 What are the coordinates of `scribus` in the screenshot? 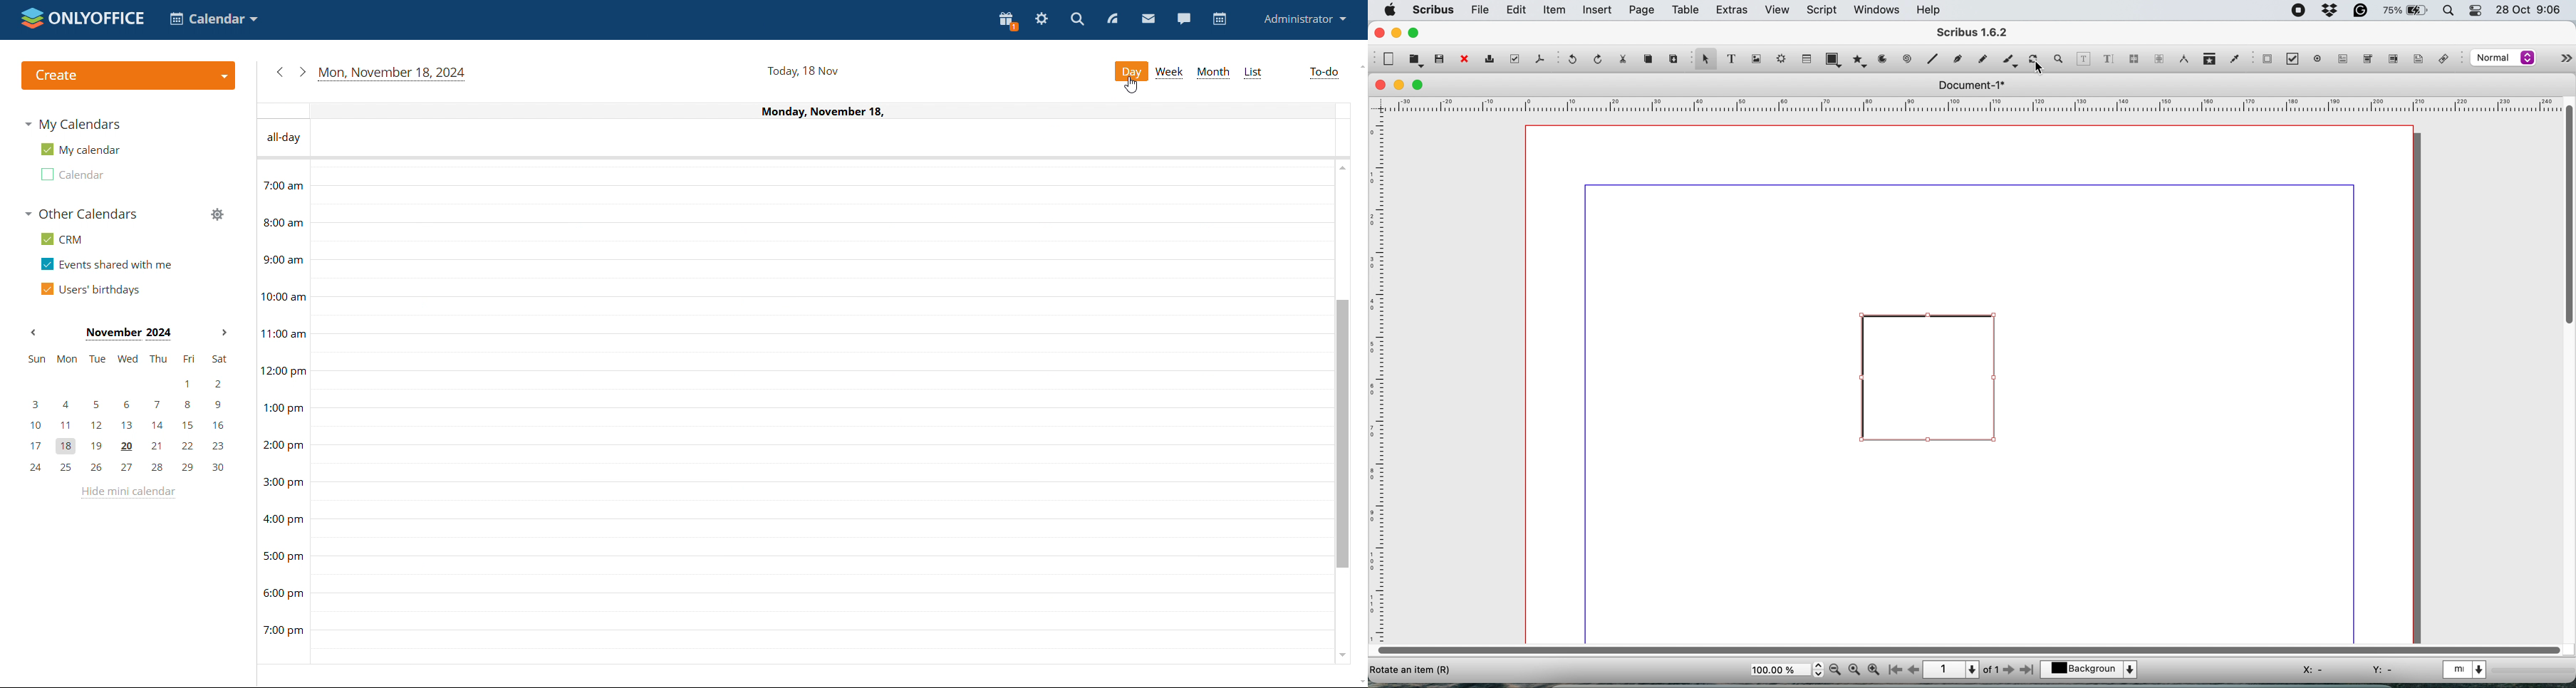 It's located at (1433, 10).